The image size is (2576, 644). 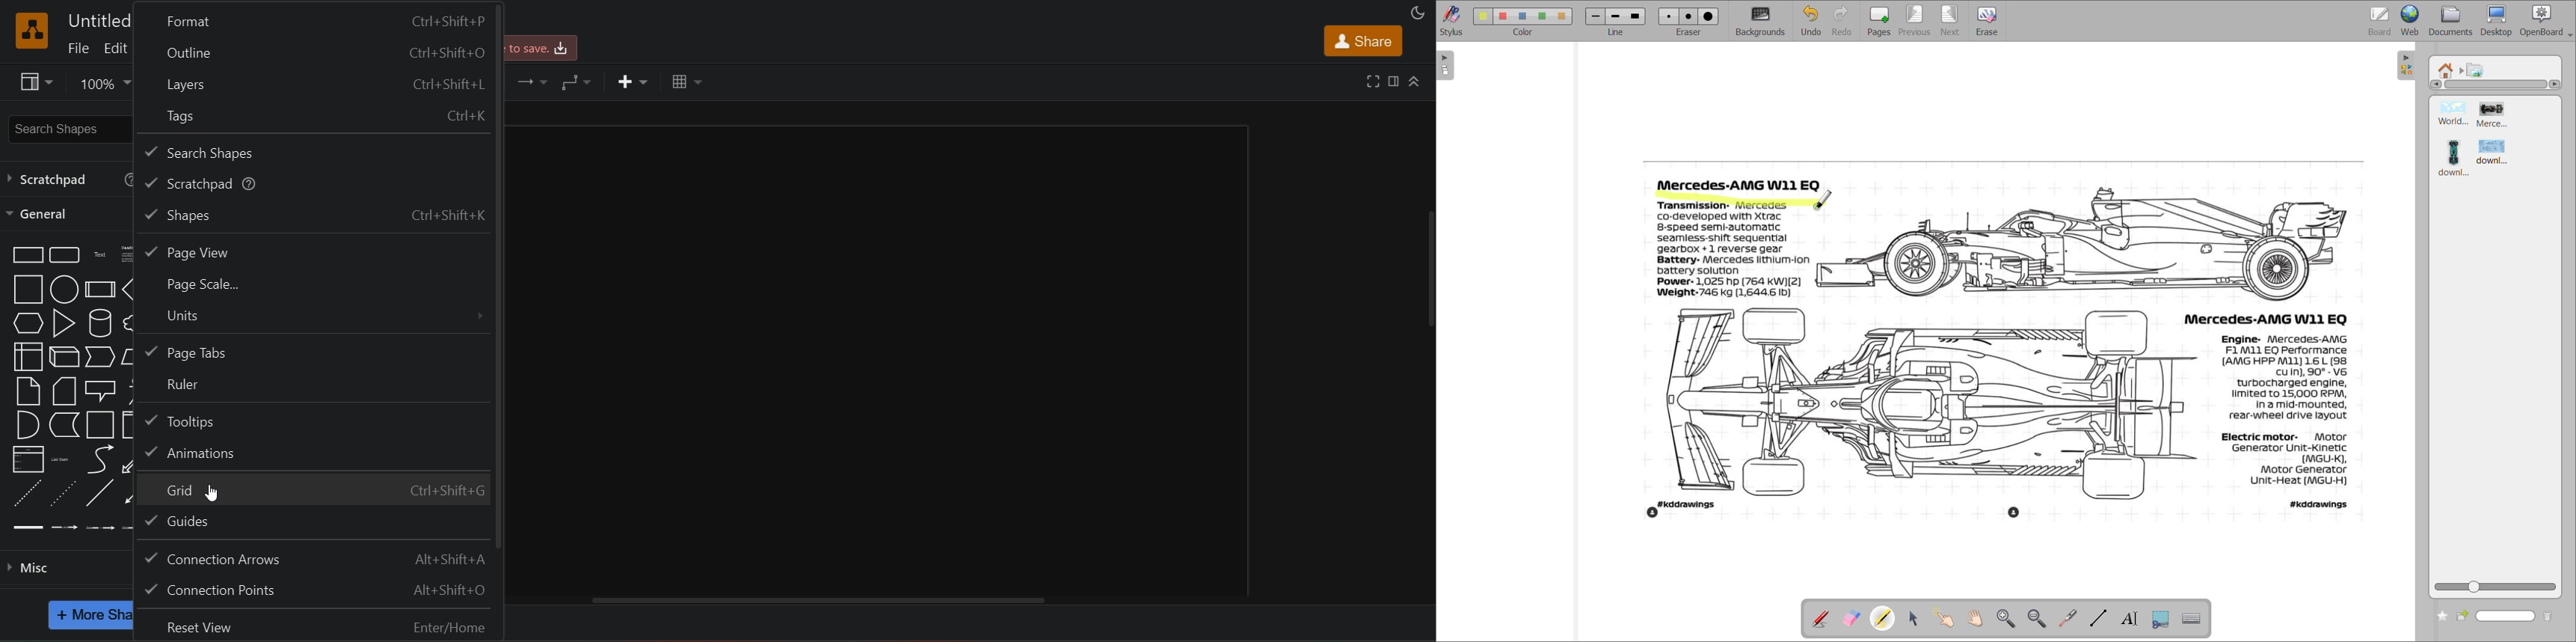 I want to click on connector with lable, so click(x=64, y=528).